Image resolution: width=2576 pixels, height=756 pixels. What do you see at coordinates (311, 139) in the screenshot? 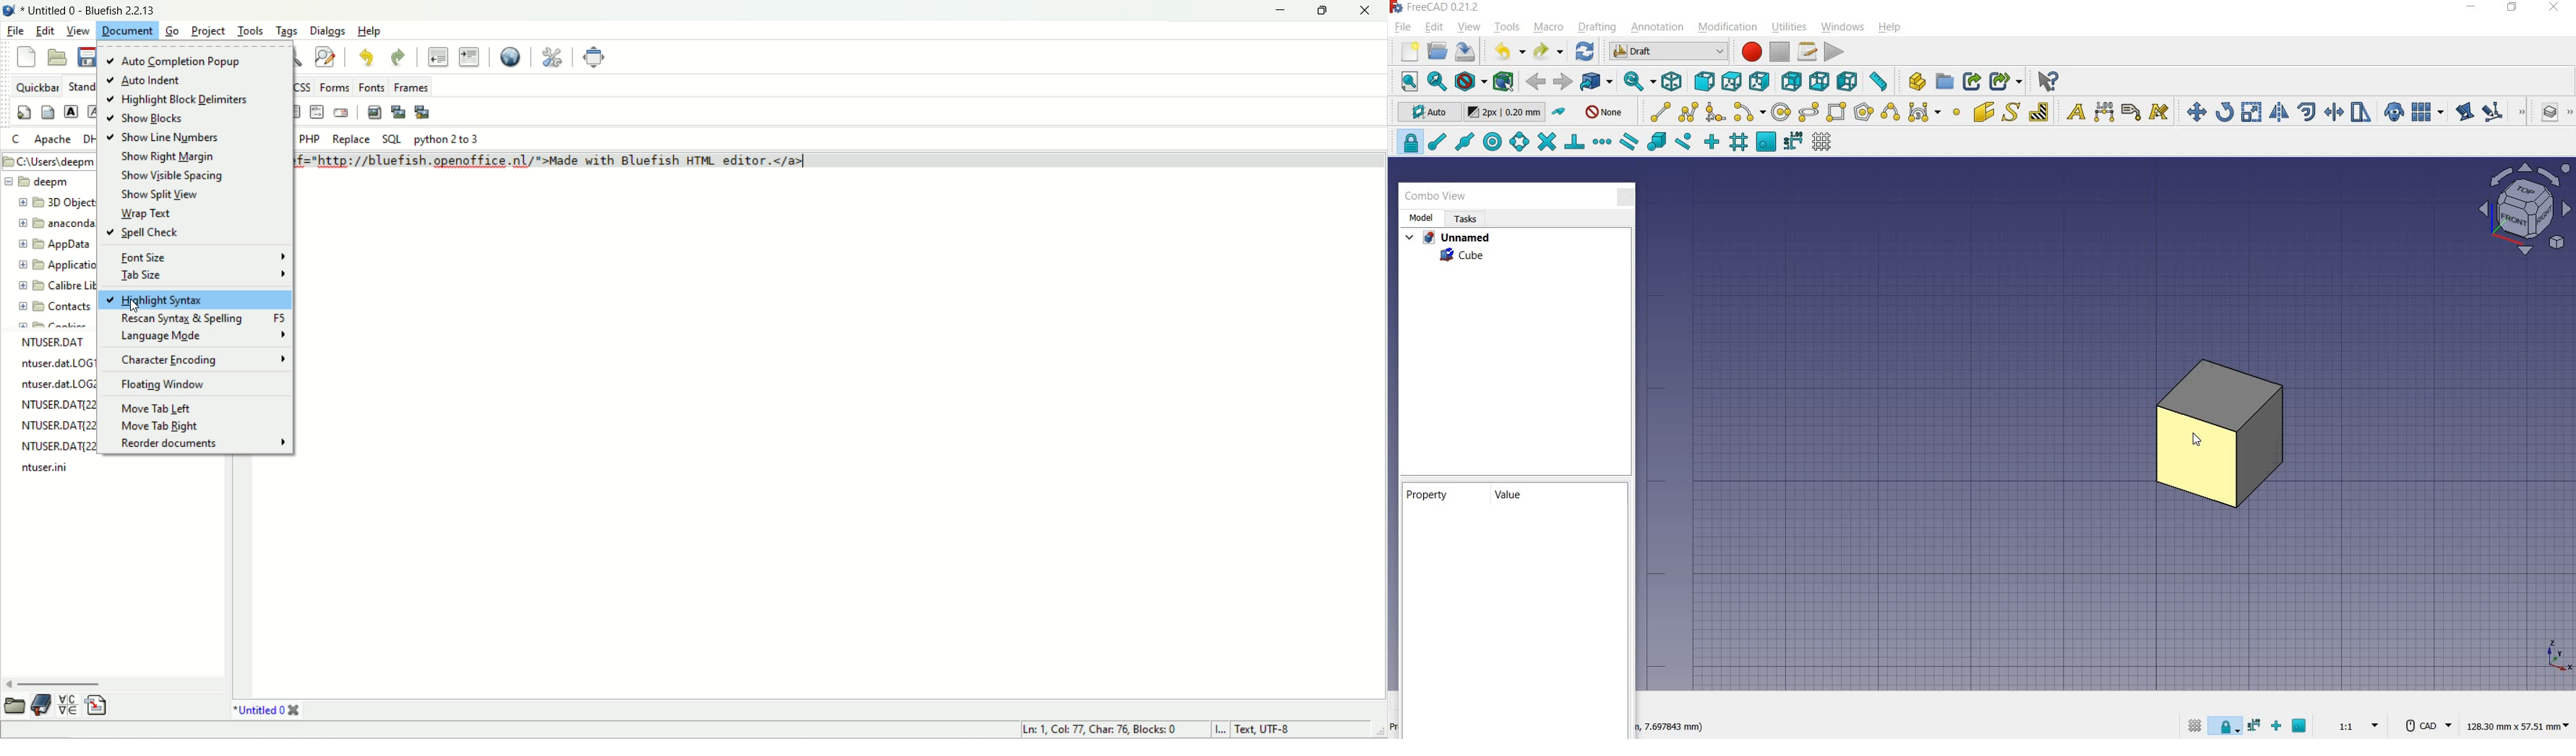
I see `PHP` at bounding box center [311, 139].